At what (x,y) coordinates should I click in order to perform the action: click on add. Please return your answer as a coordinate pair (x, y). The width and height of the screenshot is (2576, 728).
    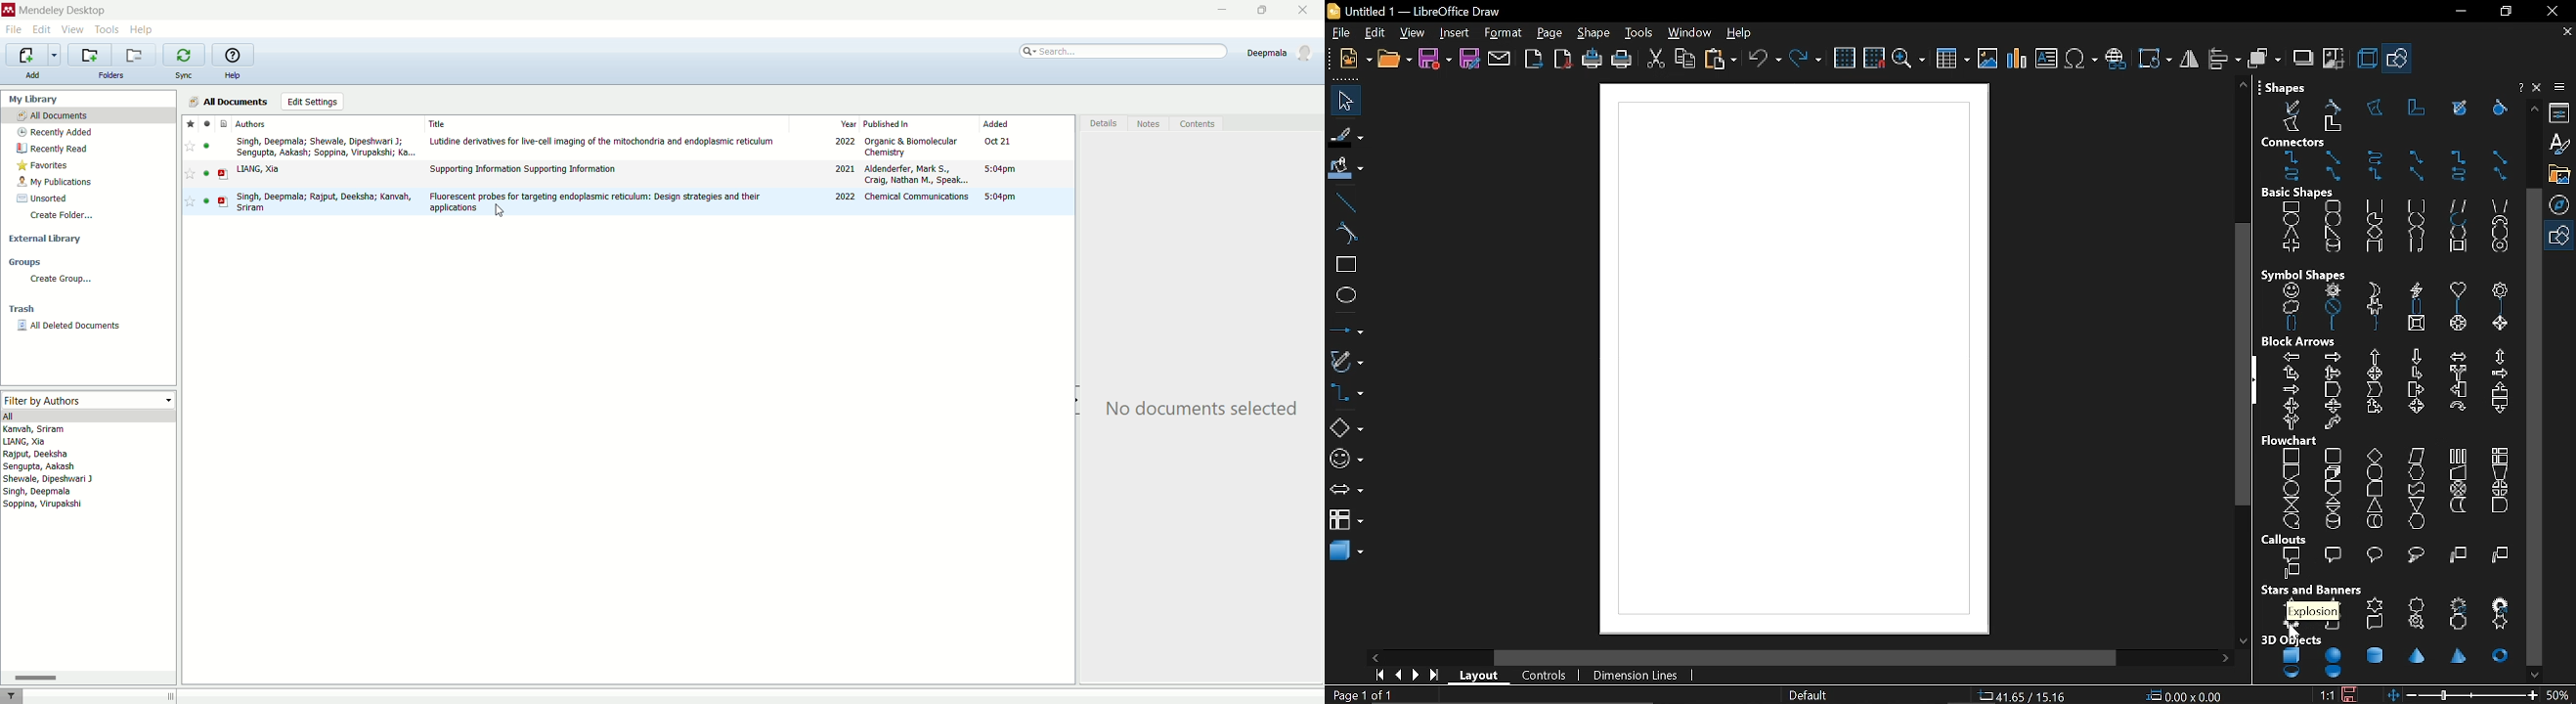
    Looking at the image, I should click on (33, 74).